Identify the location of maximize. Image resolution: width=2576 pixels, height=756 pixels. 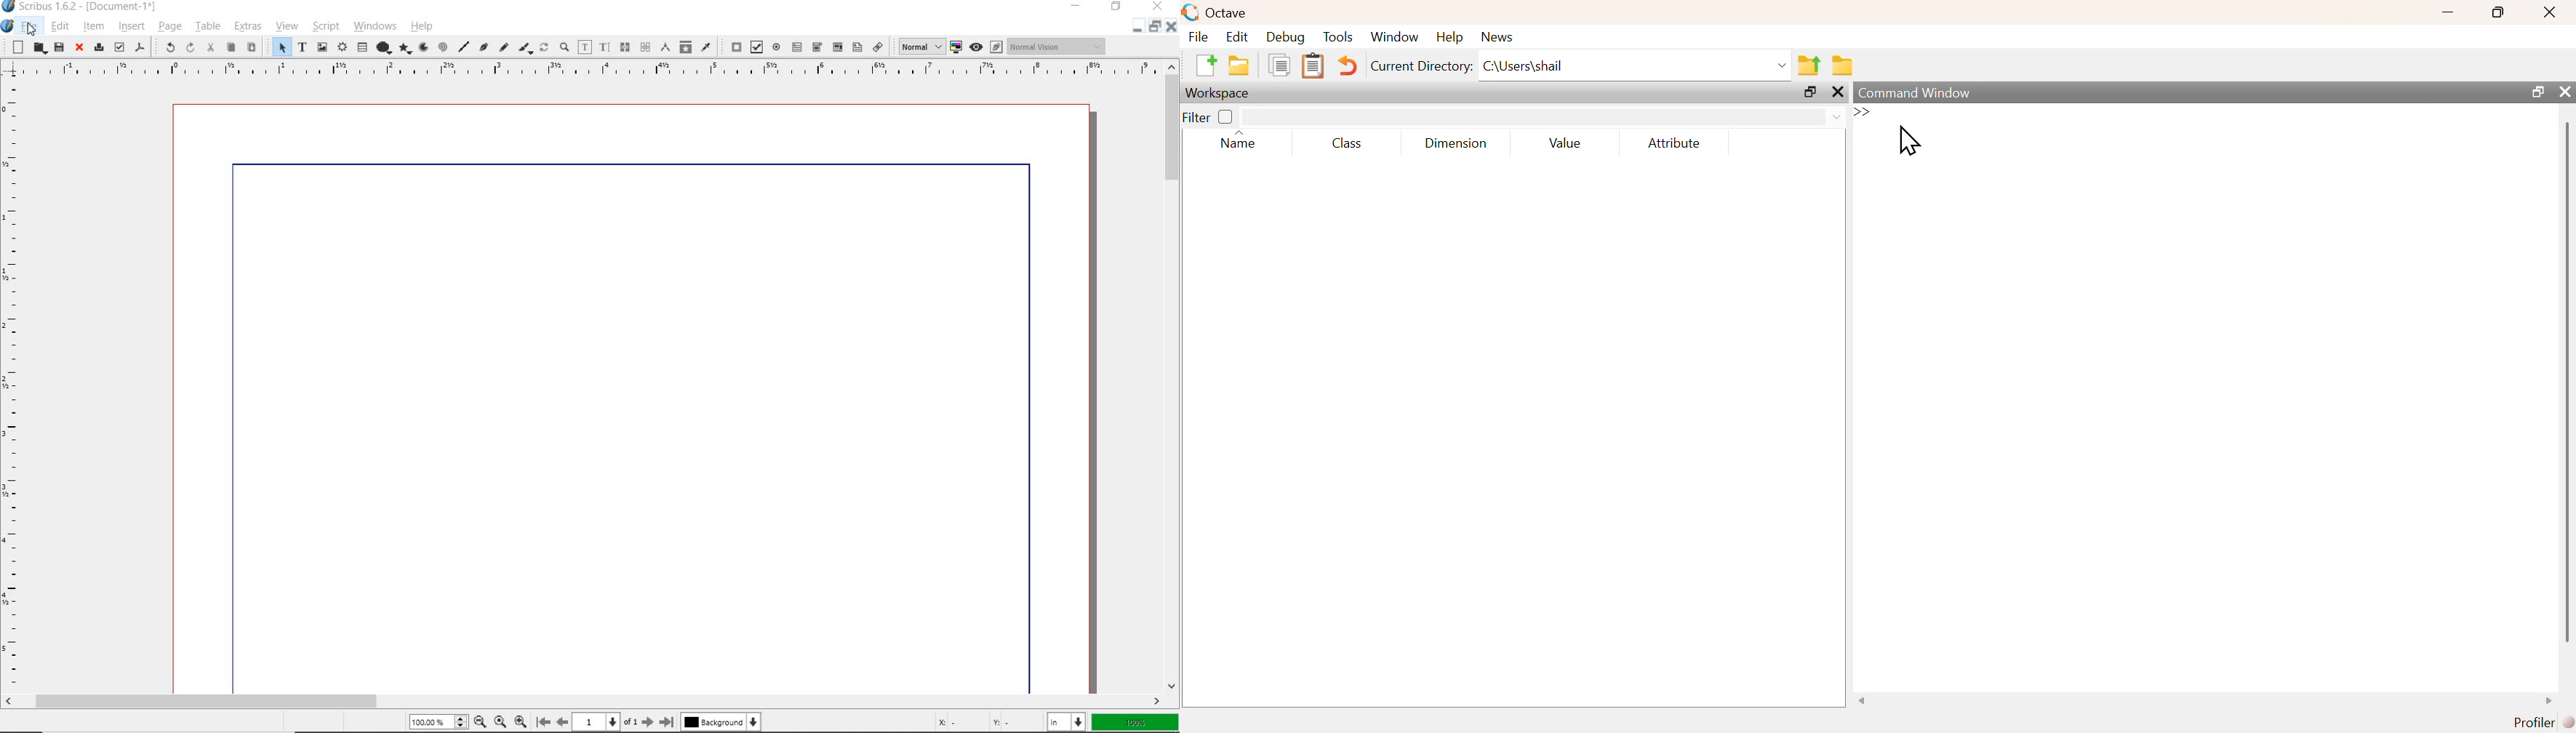
(2536, 91).